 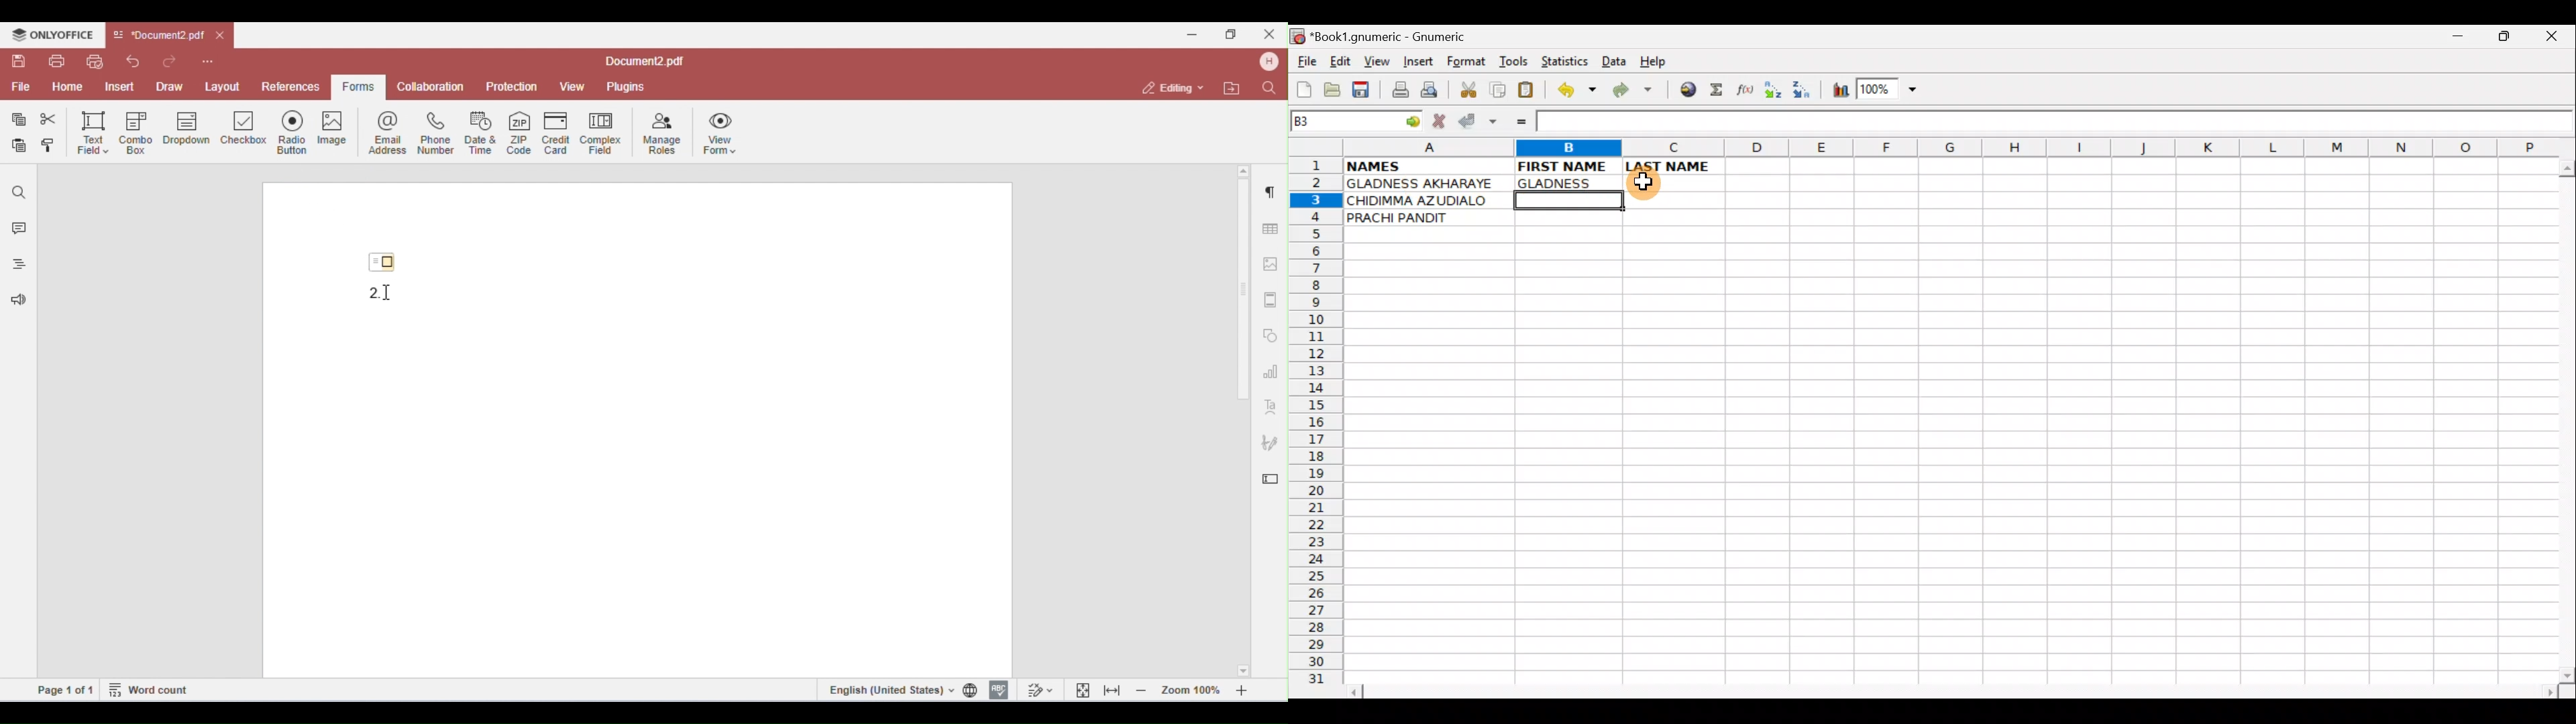 What do you see at coordinates (1578, 92) in the screenshot?
I see `Undo last action` at bounding box center [1578, 92].